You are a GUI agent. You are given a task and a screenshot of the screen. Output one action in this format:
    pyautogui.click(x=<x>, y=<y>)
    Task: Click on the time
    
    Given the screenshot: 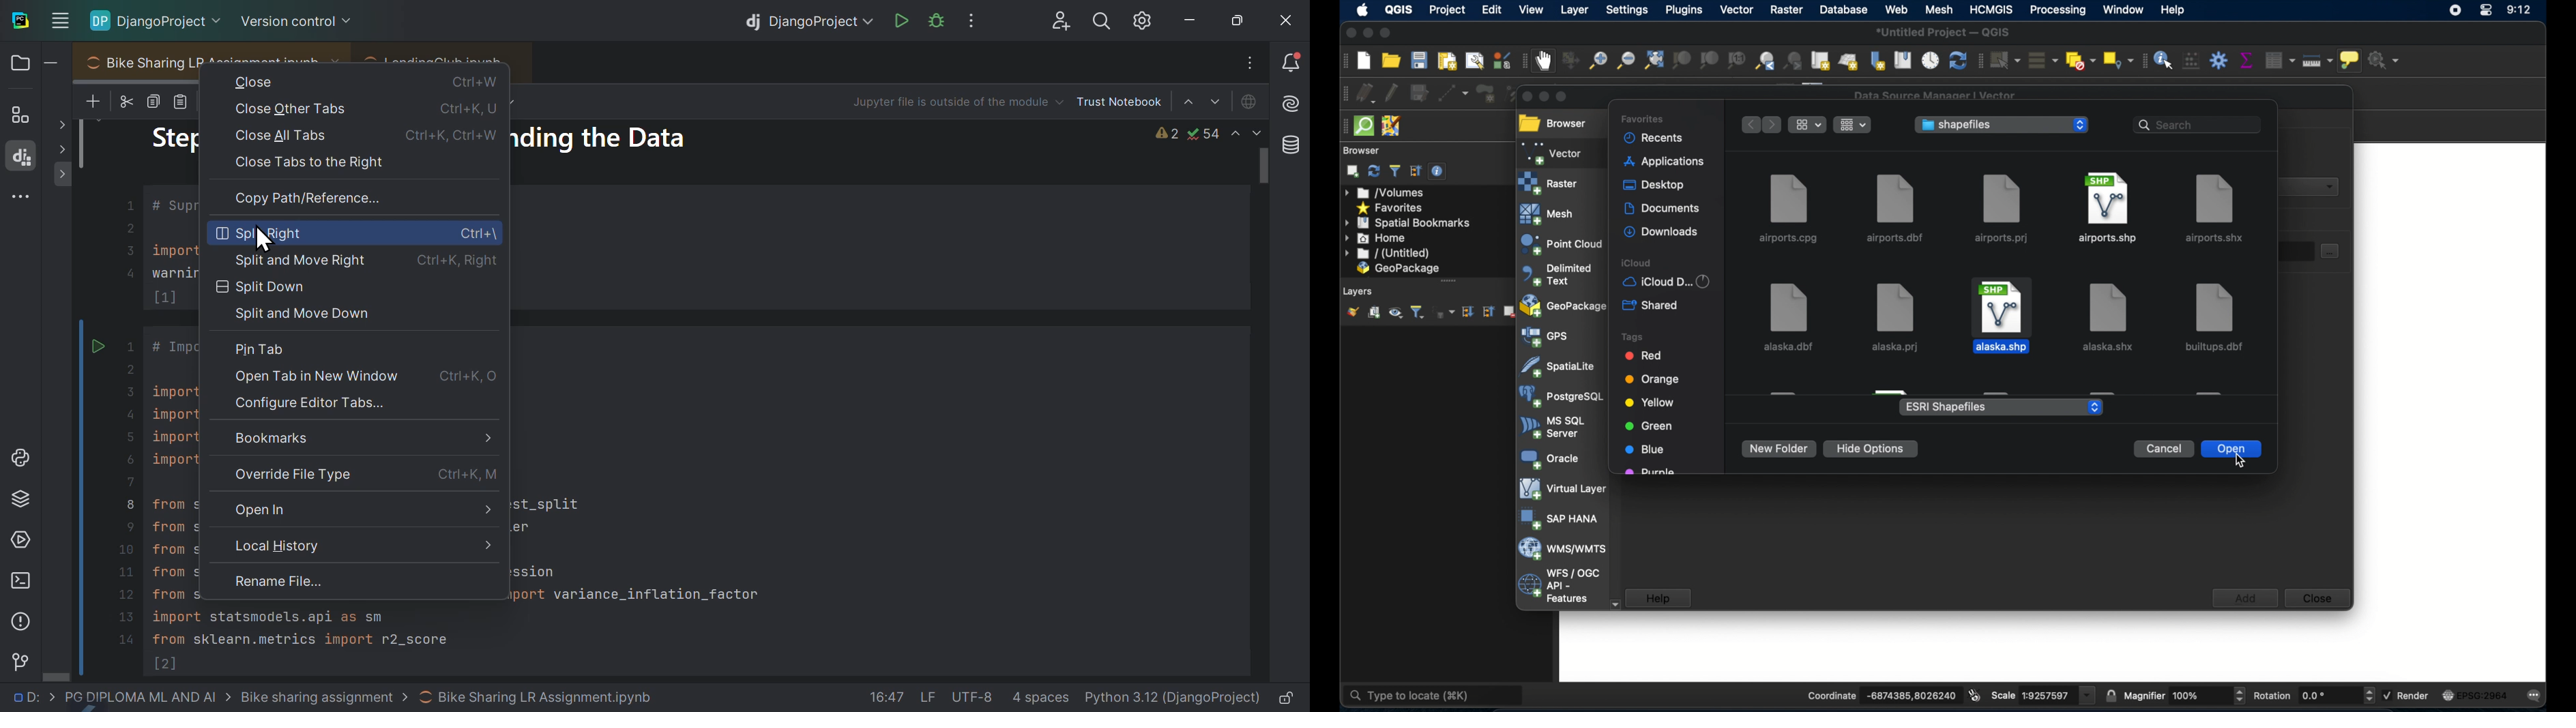 What is the action you would take?
    pyautogui.click(x=2520, y=11)
    